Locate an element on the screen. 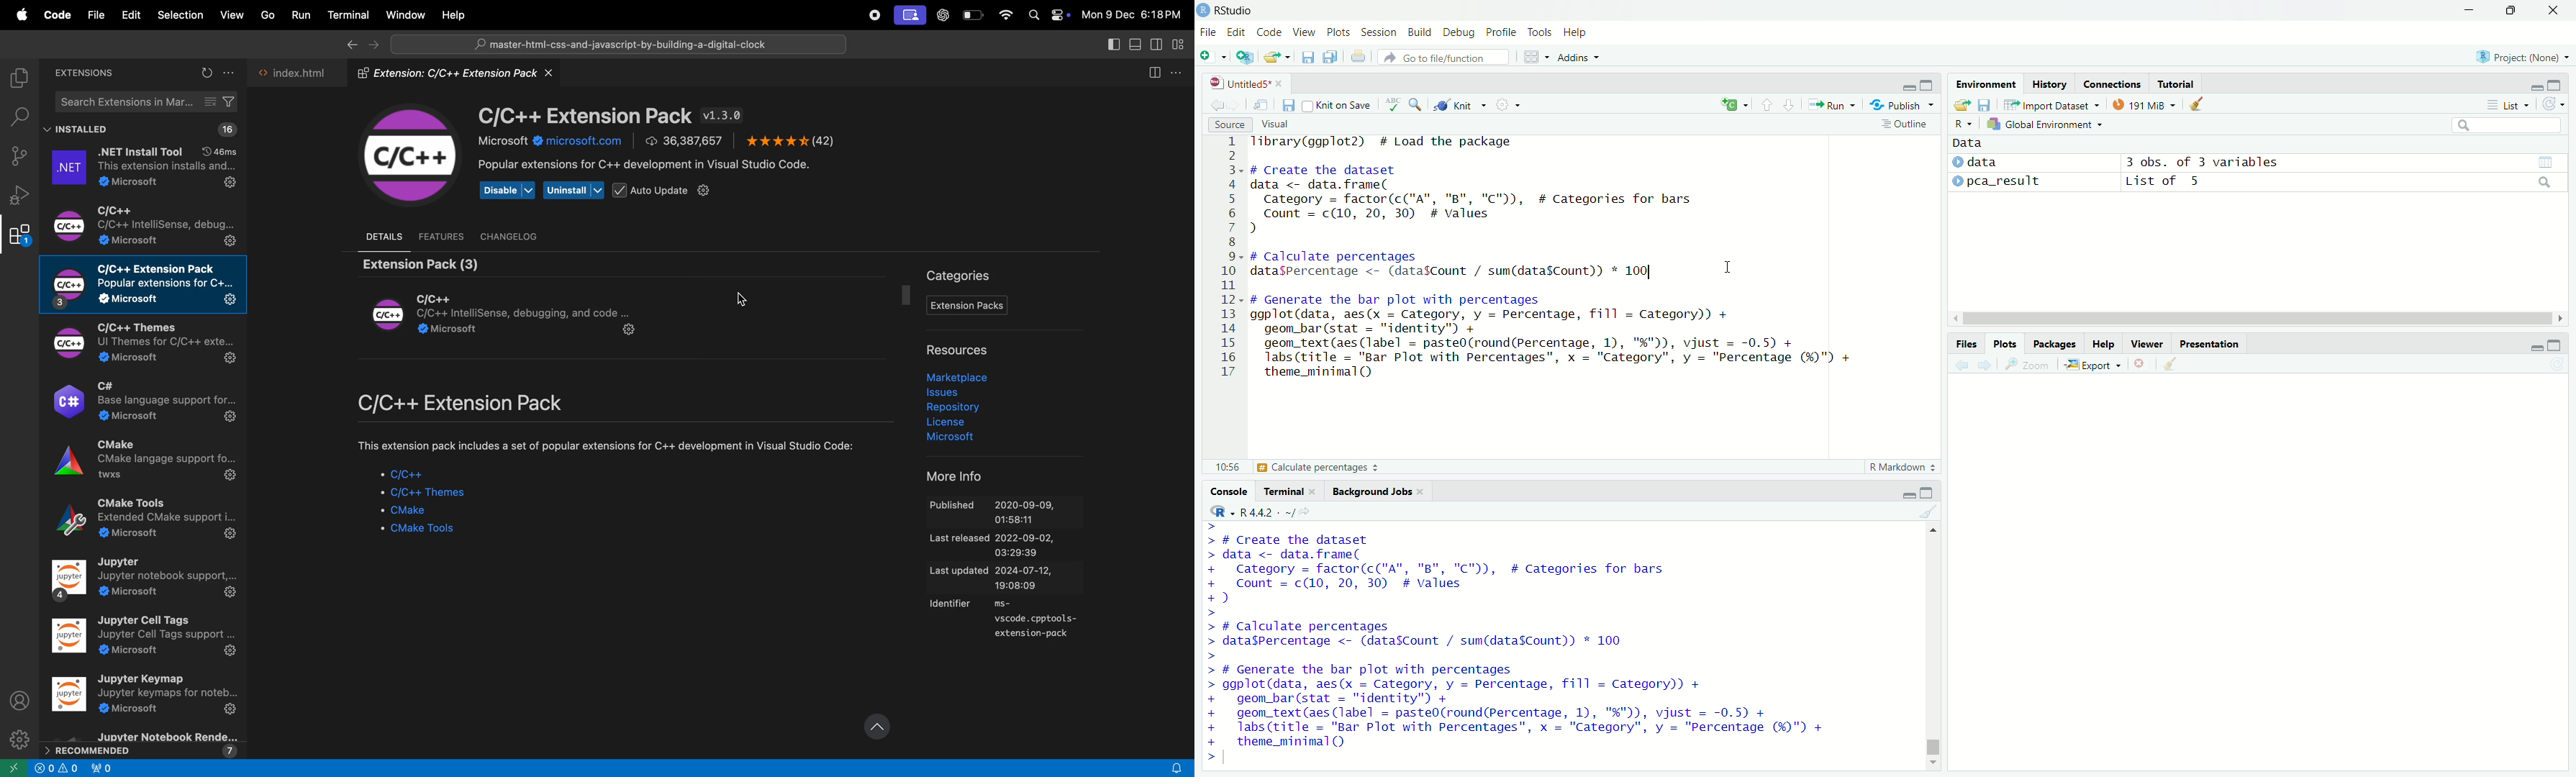  list of 5 is located at coordinates (2341, 181).